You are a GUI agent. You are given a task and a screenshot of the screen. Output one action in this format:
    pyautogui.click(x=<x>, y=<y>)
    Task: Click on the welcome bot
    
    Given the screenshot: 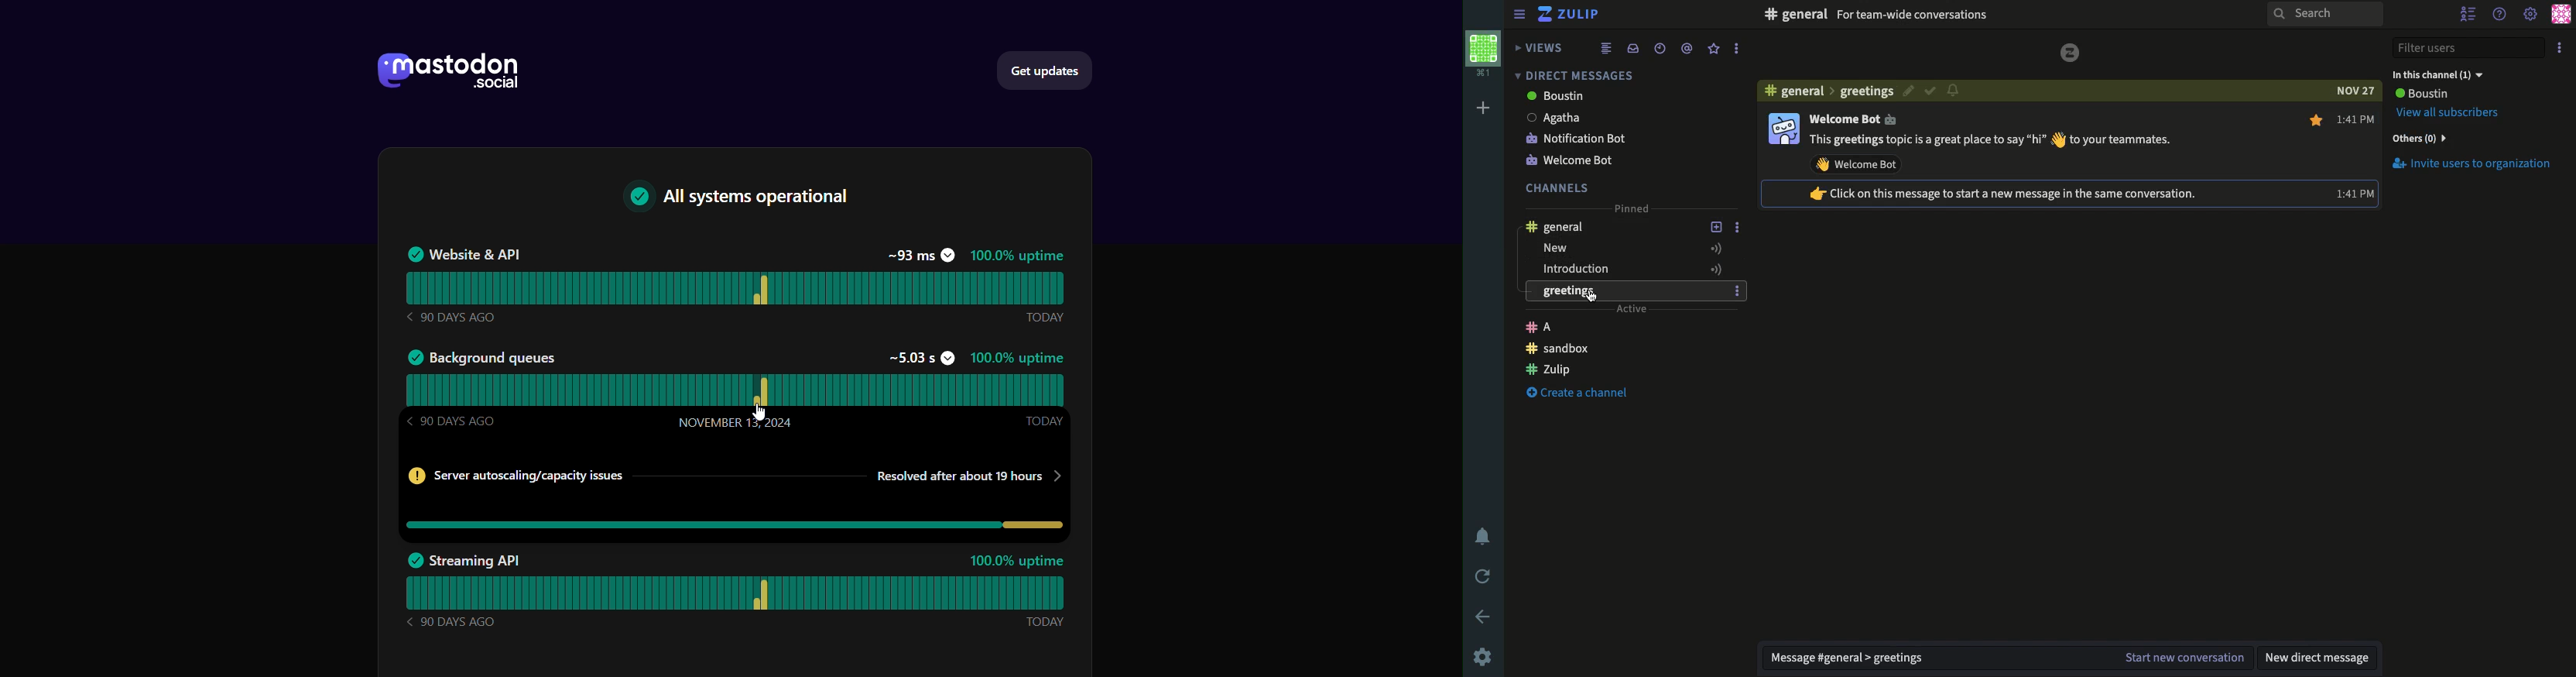 What is the action you would take?
    pyautogui.click(x=1854, y=119)
    